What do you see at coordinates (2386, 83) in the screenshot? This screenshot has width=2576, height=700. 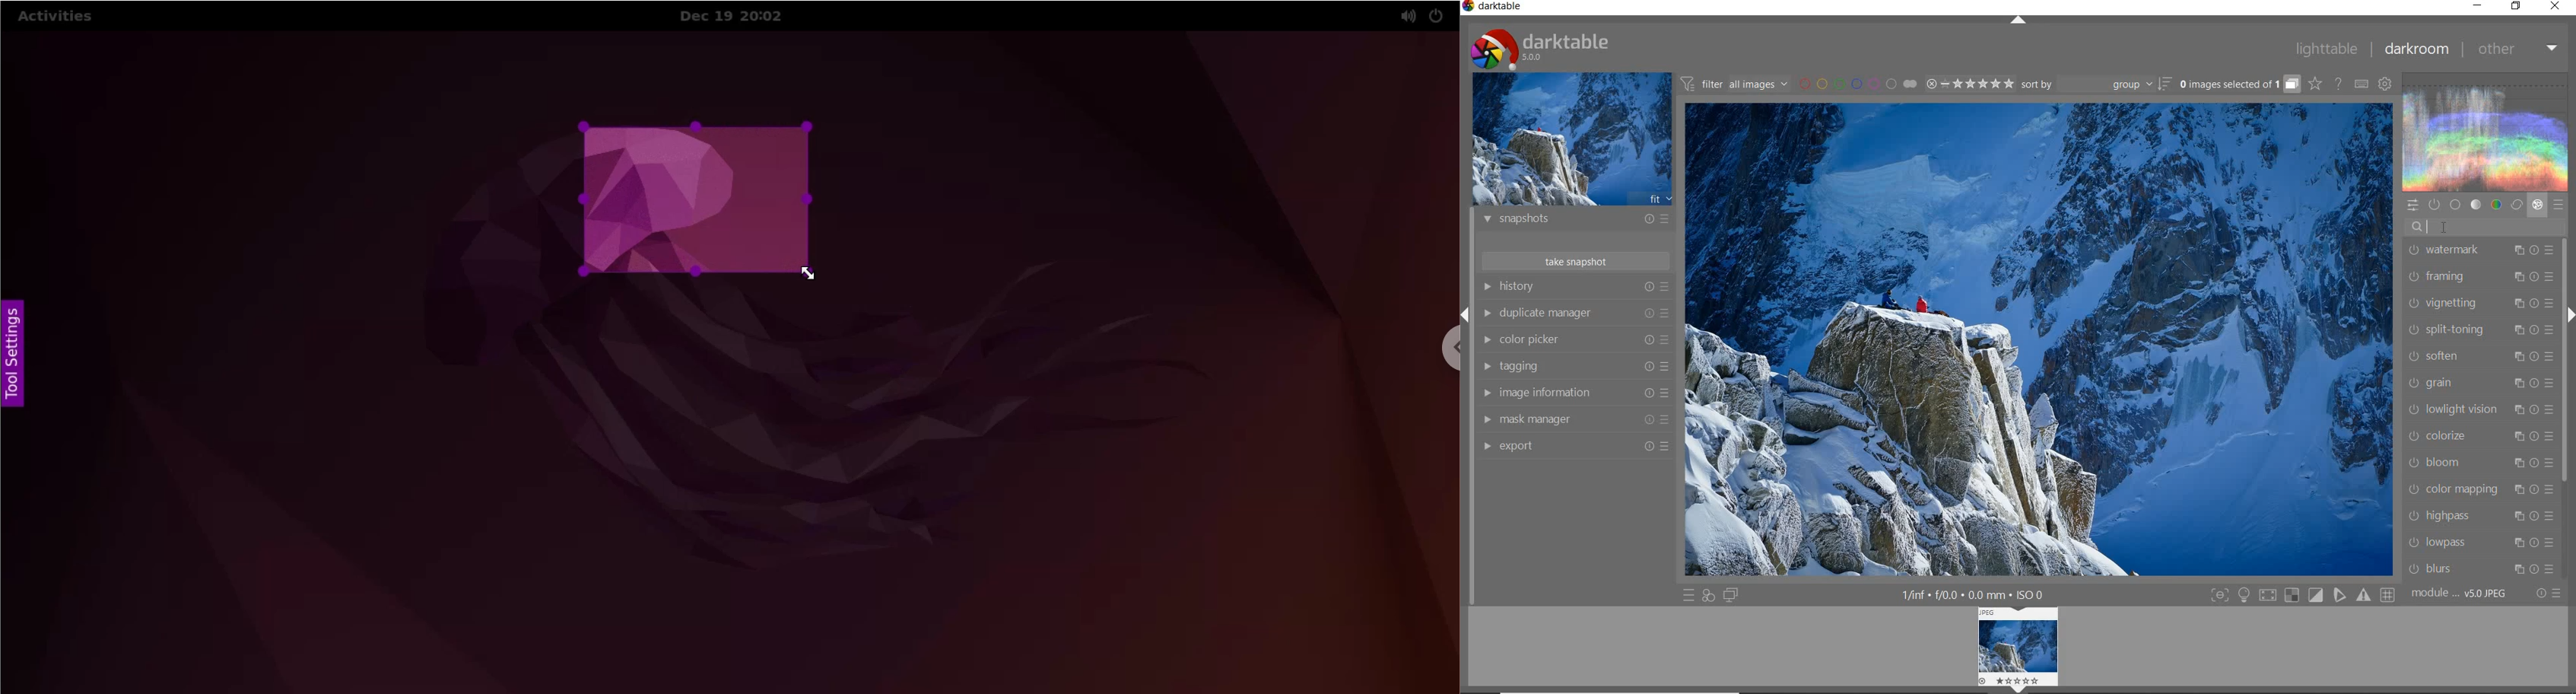 I see `show global preferences` at bounding box center [2386, 83].